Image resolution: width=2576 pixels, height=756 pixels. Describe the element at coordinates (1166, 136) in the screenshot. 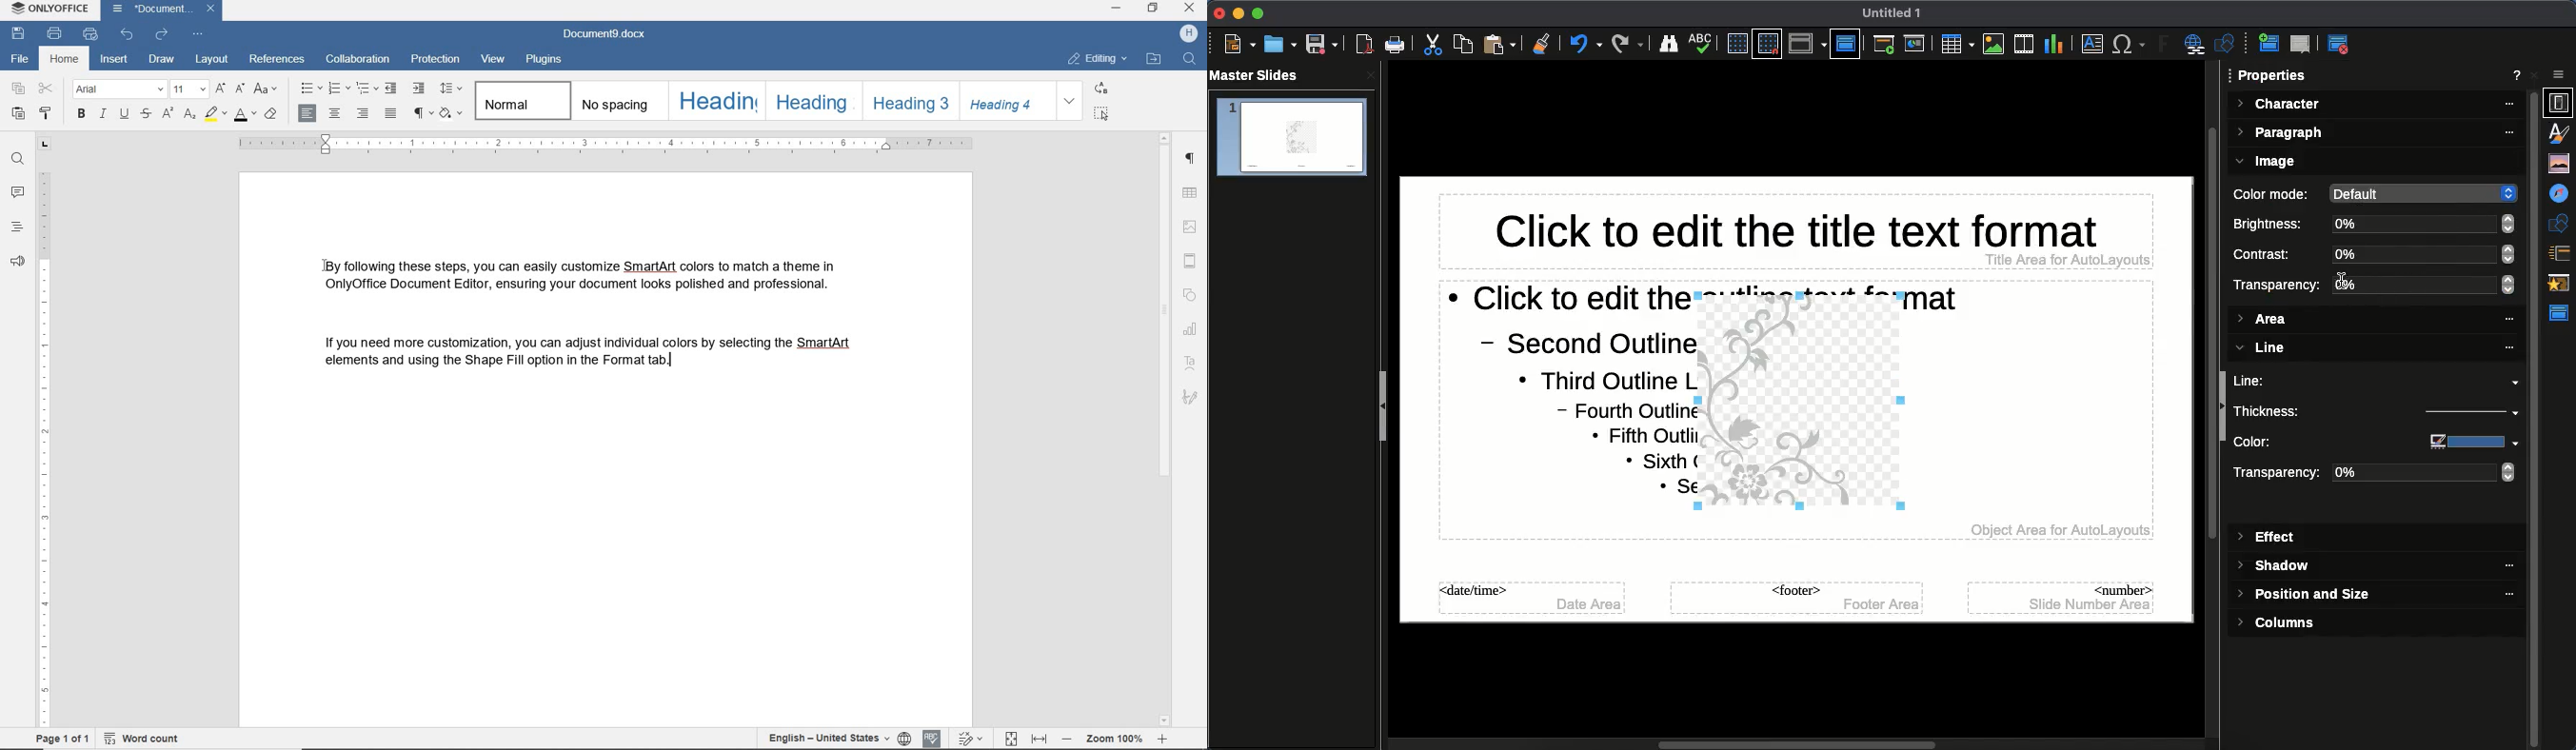

I see `scroll up` at that location.